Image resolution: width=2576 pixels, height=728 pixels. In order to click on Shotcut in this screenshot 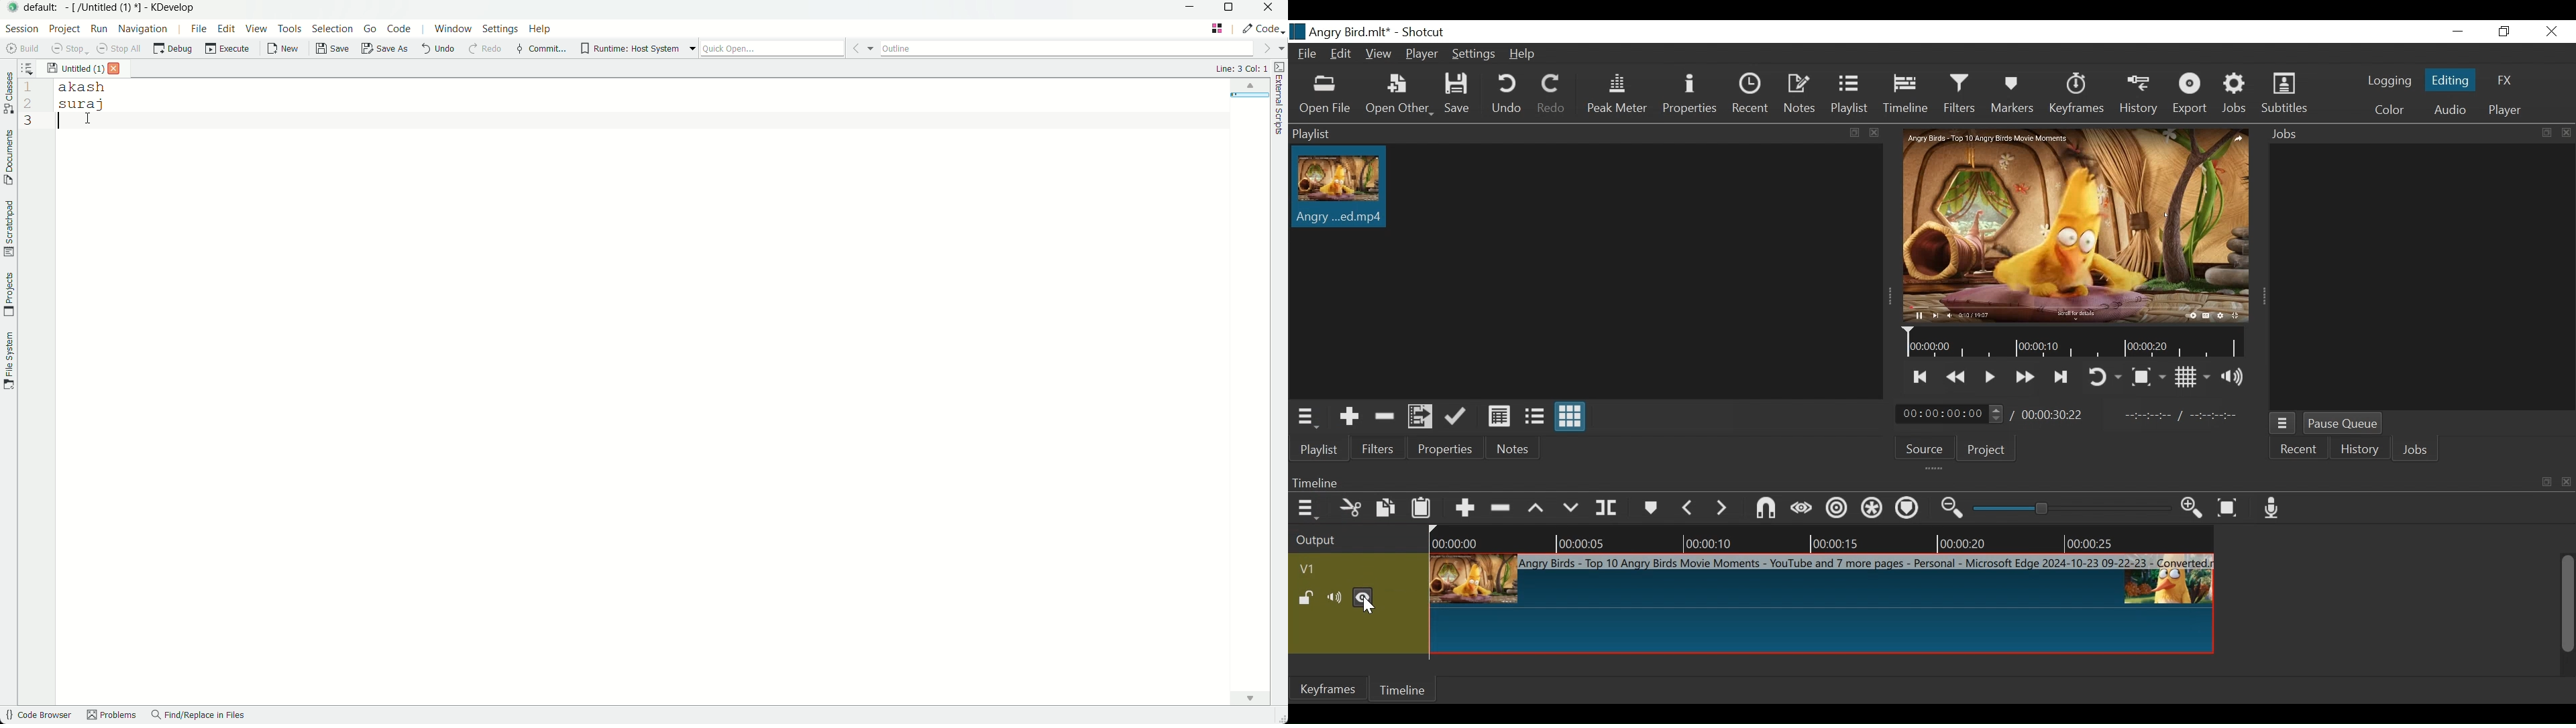, I will do `click(1428, 32)`.